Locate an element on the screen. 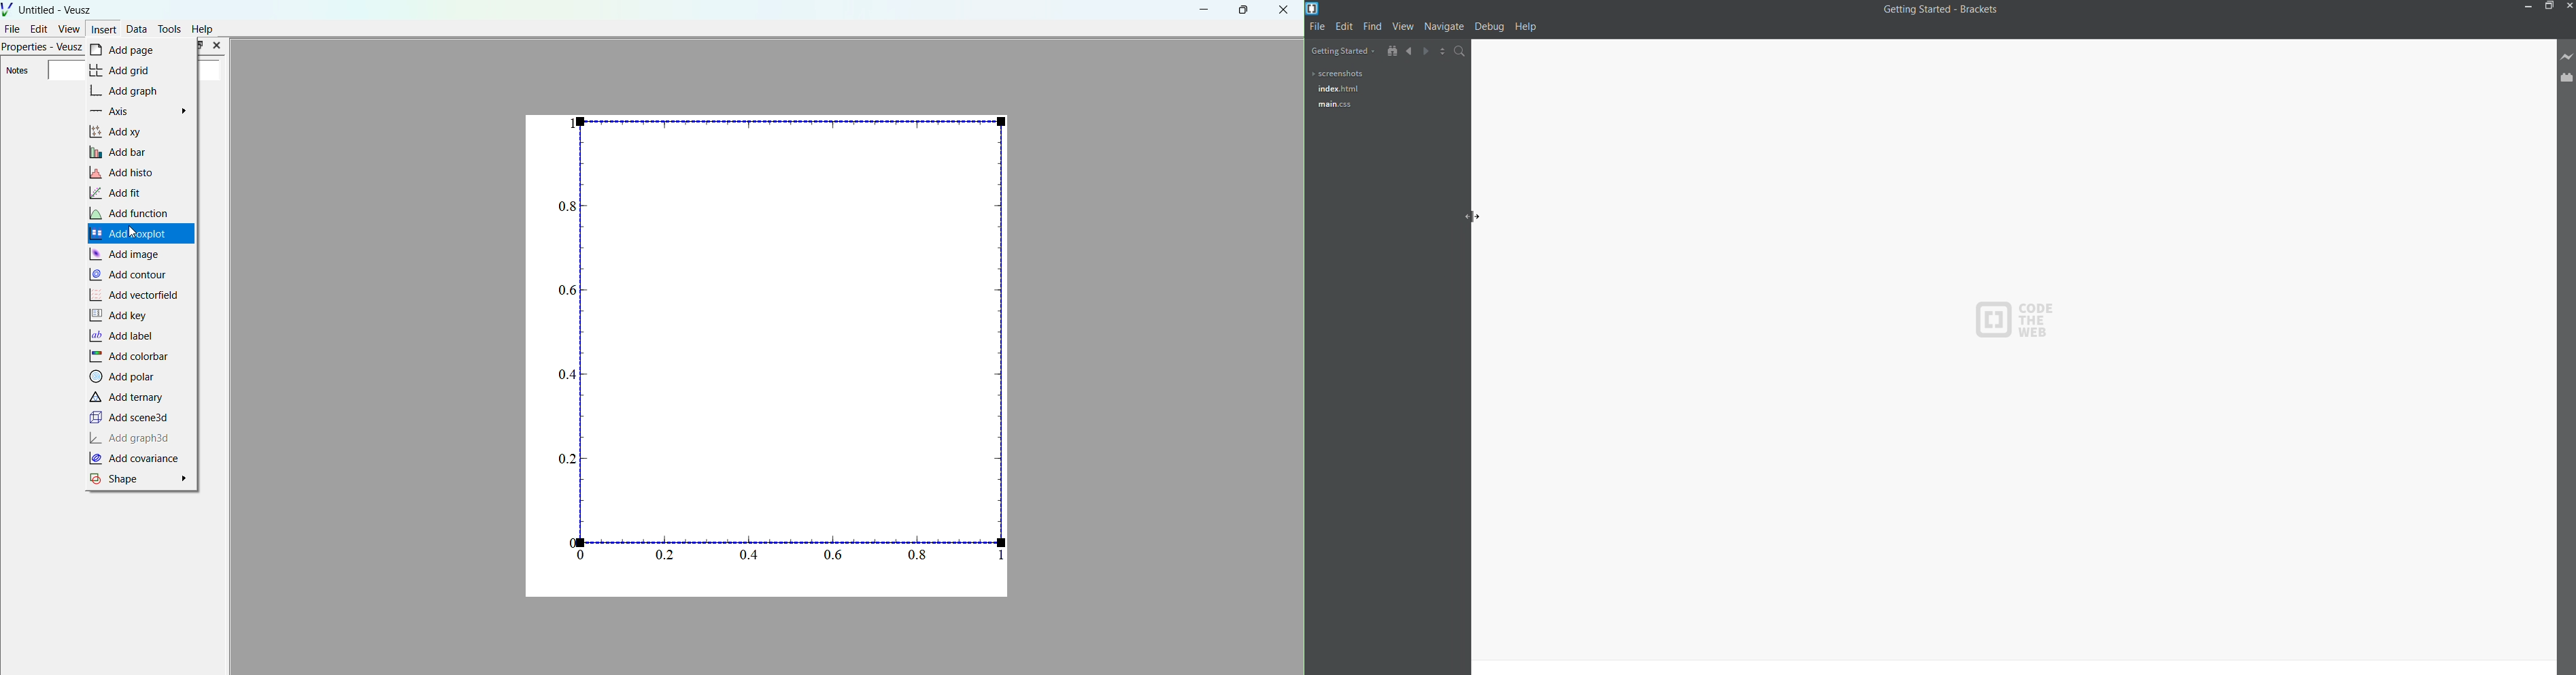 This screenshot has width=2576, height=700. edit is located at coordinates (1343, 27).